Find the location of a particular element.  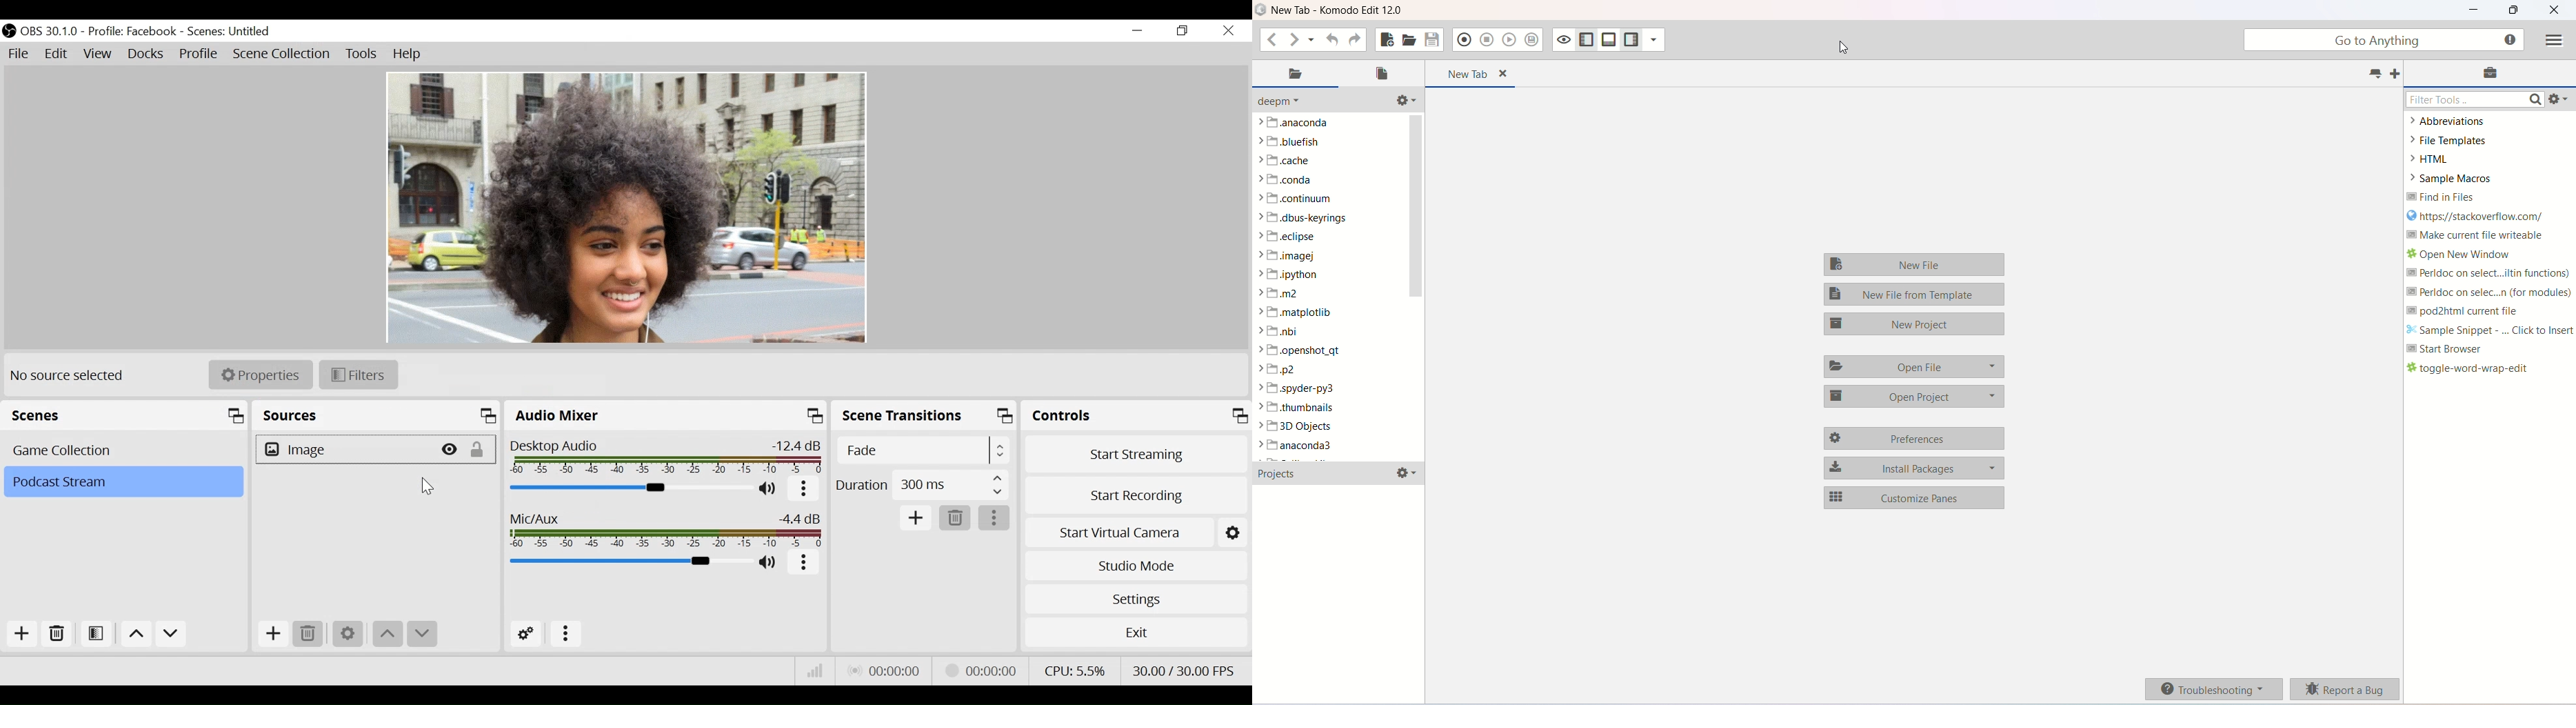

report a bug is located at coordinates (2344, 689).